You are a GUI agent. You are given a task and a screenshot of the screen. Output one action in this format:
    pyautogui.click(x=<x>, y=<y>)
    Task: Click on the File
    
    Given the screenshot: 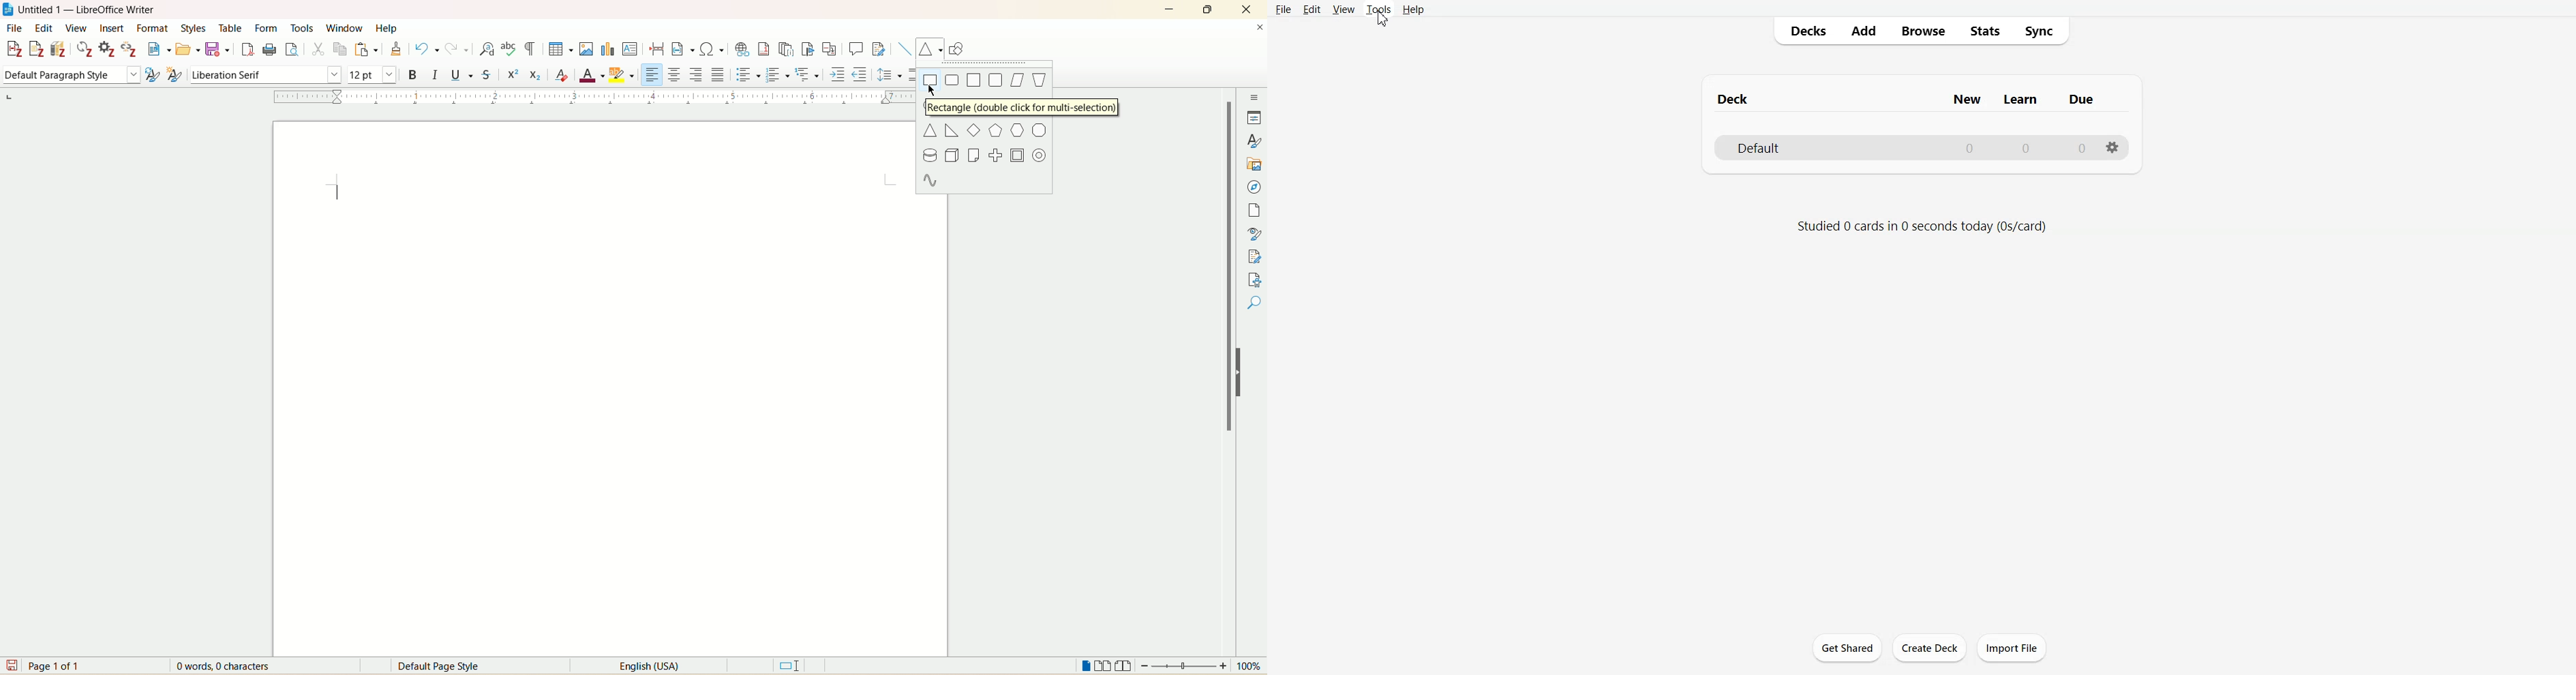 What is the action you would take?
    pyautogui.click(x=1284, y=9)
    